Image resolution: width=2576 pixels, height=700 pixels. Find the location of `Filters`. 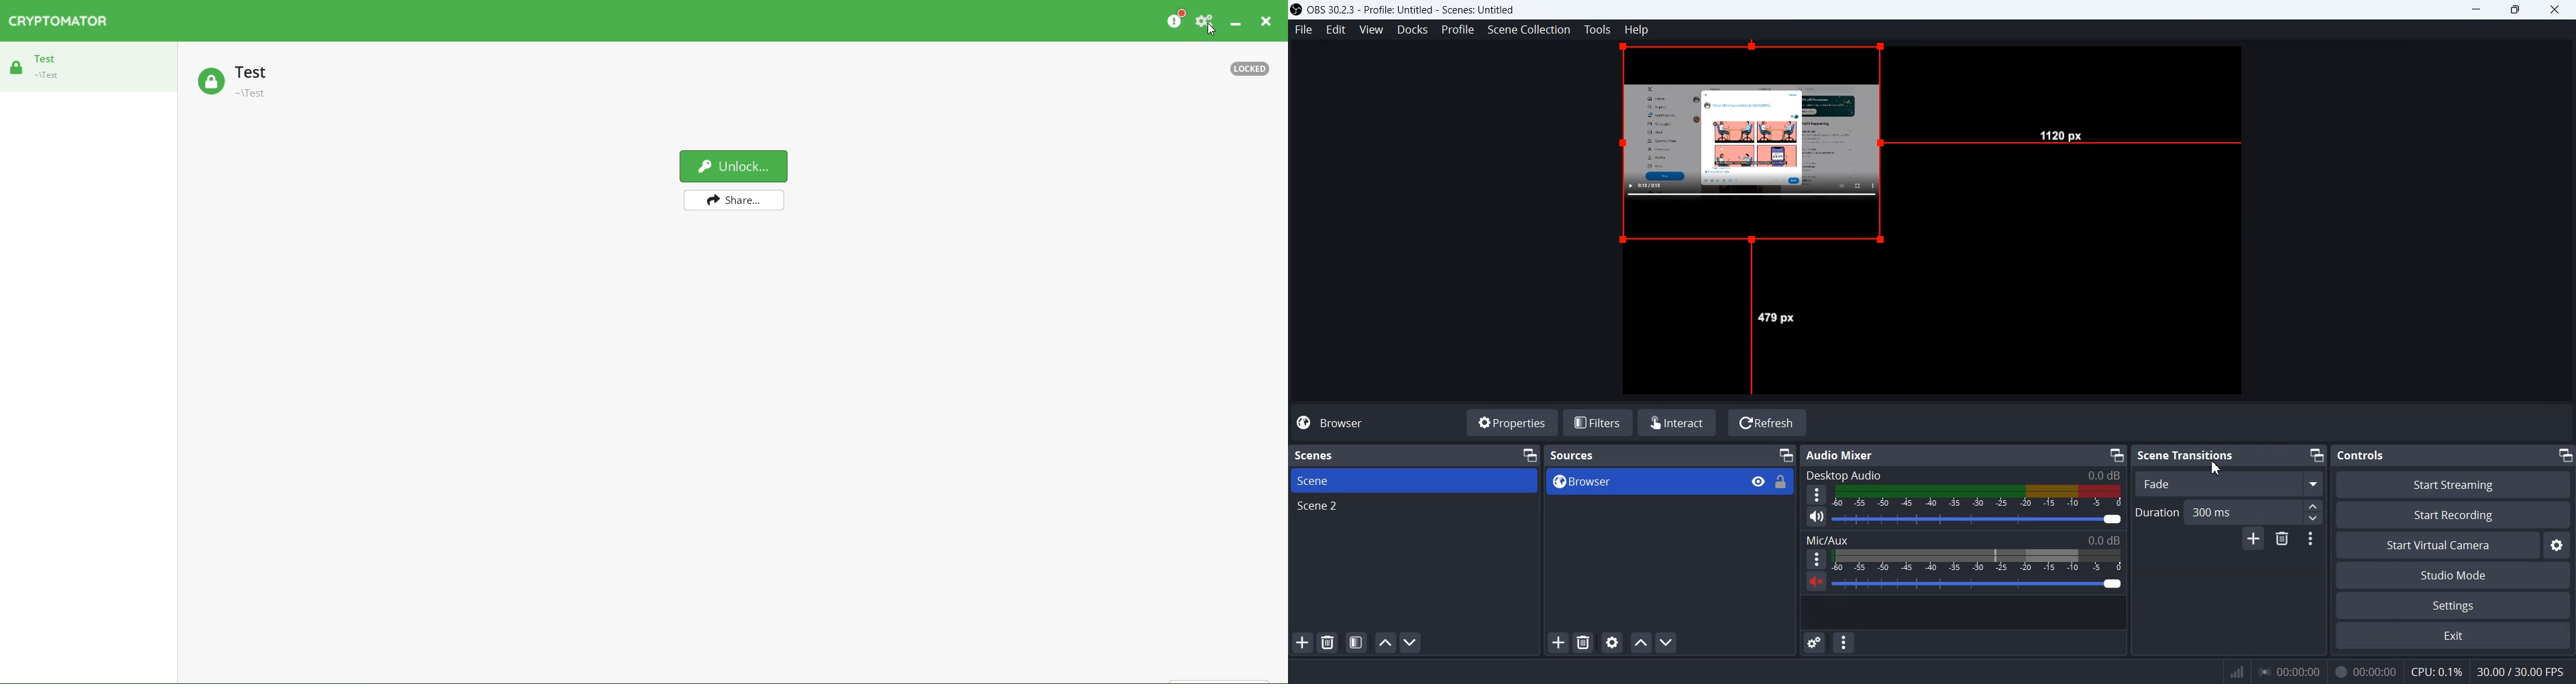

Filters is located at coordinates (1599, 423).